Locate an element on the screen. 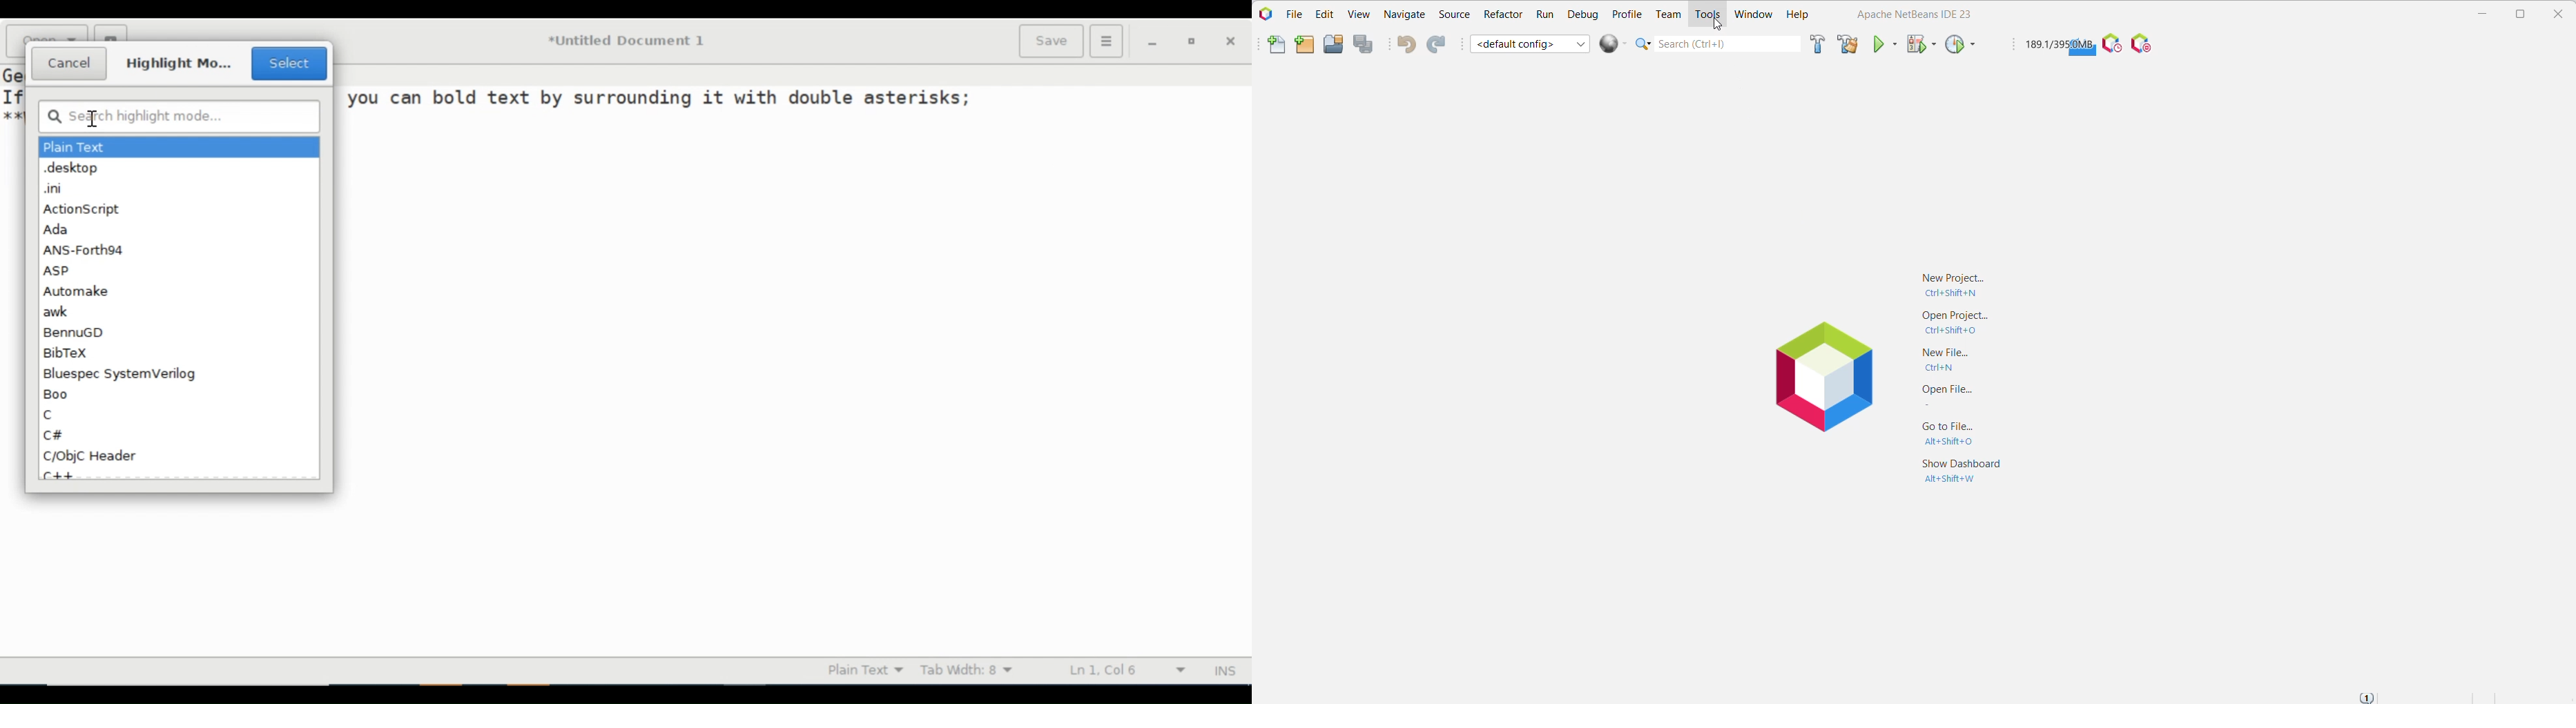 Image resolution: width=2576 pixels, height=728 pixels. Line & Column Preference is located at coordinates (1132, 669).